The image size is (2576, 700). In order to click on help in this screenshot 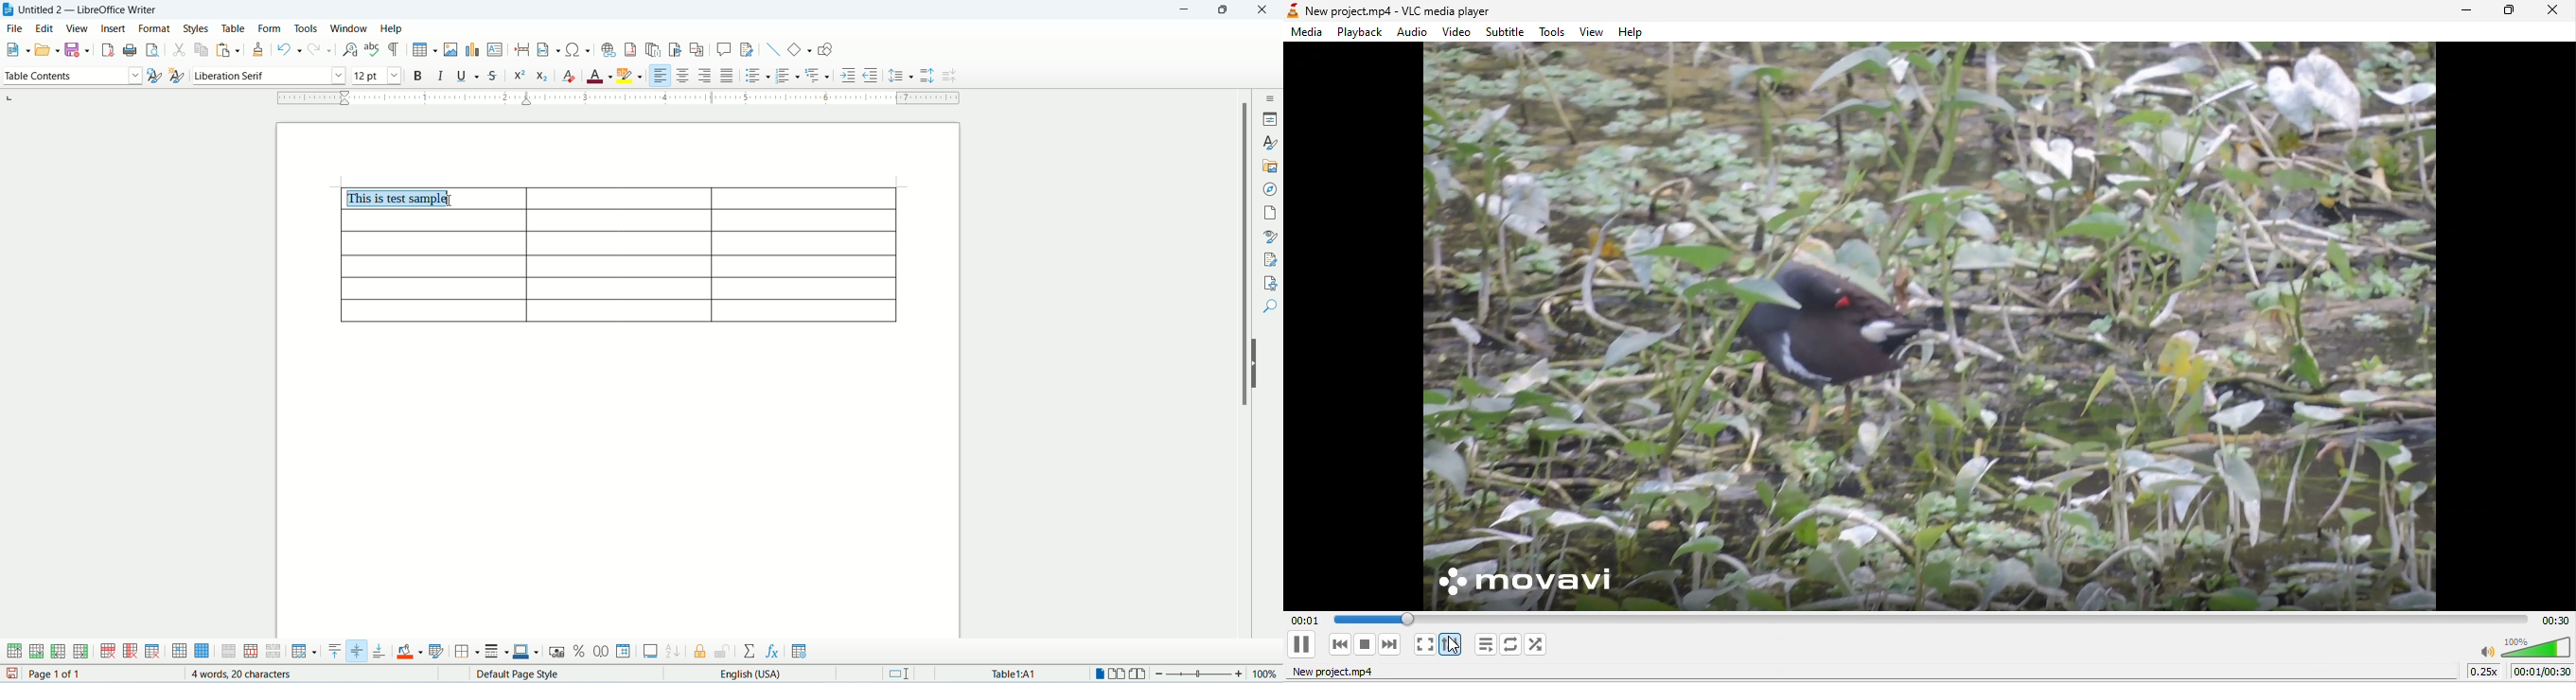, I will do `click(392, 29)`.